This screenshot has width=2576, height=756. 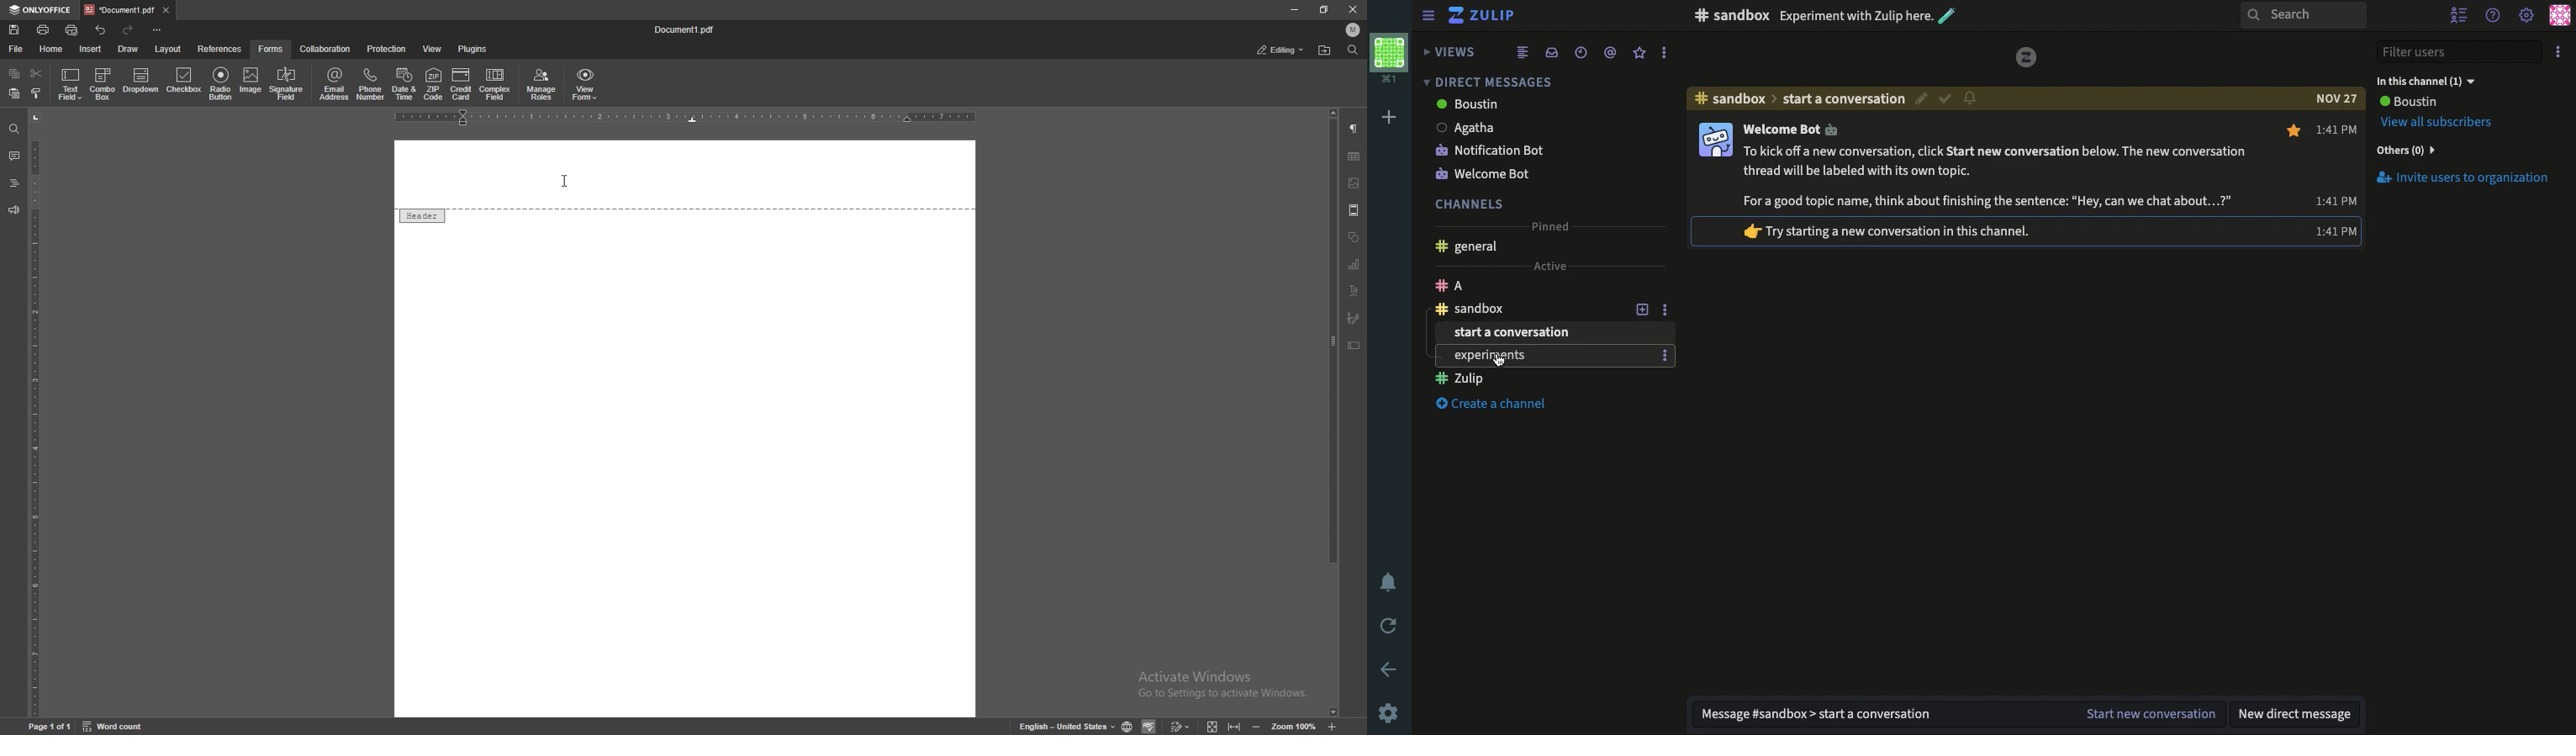 I want to click on shapes, so click(x=1354, y=236).